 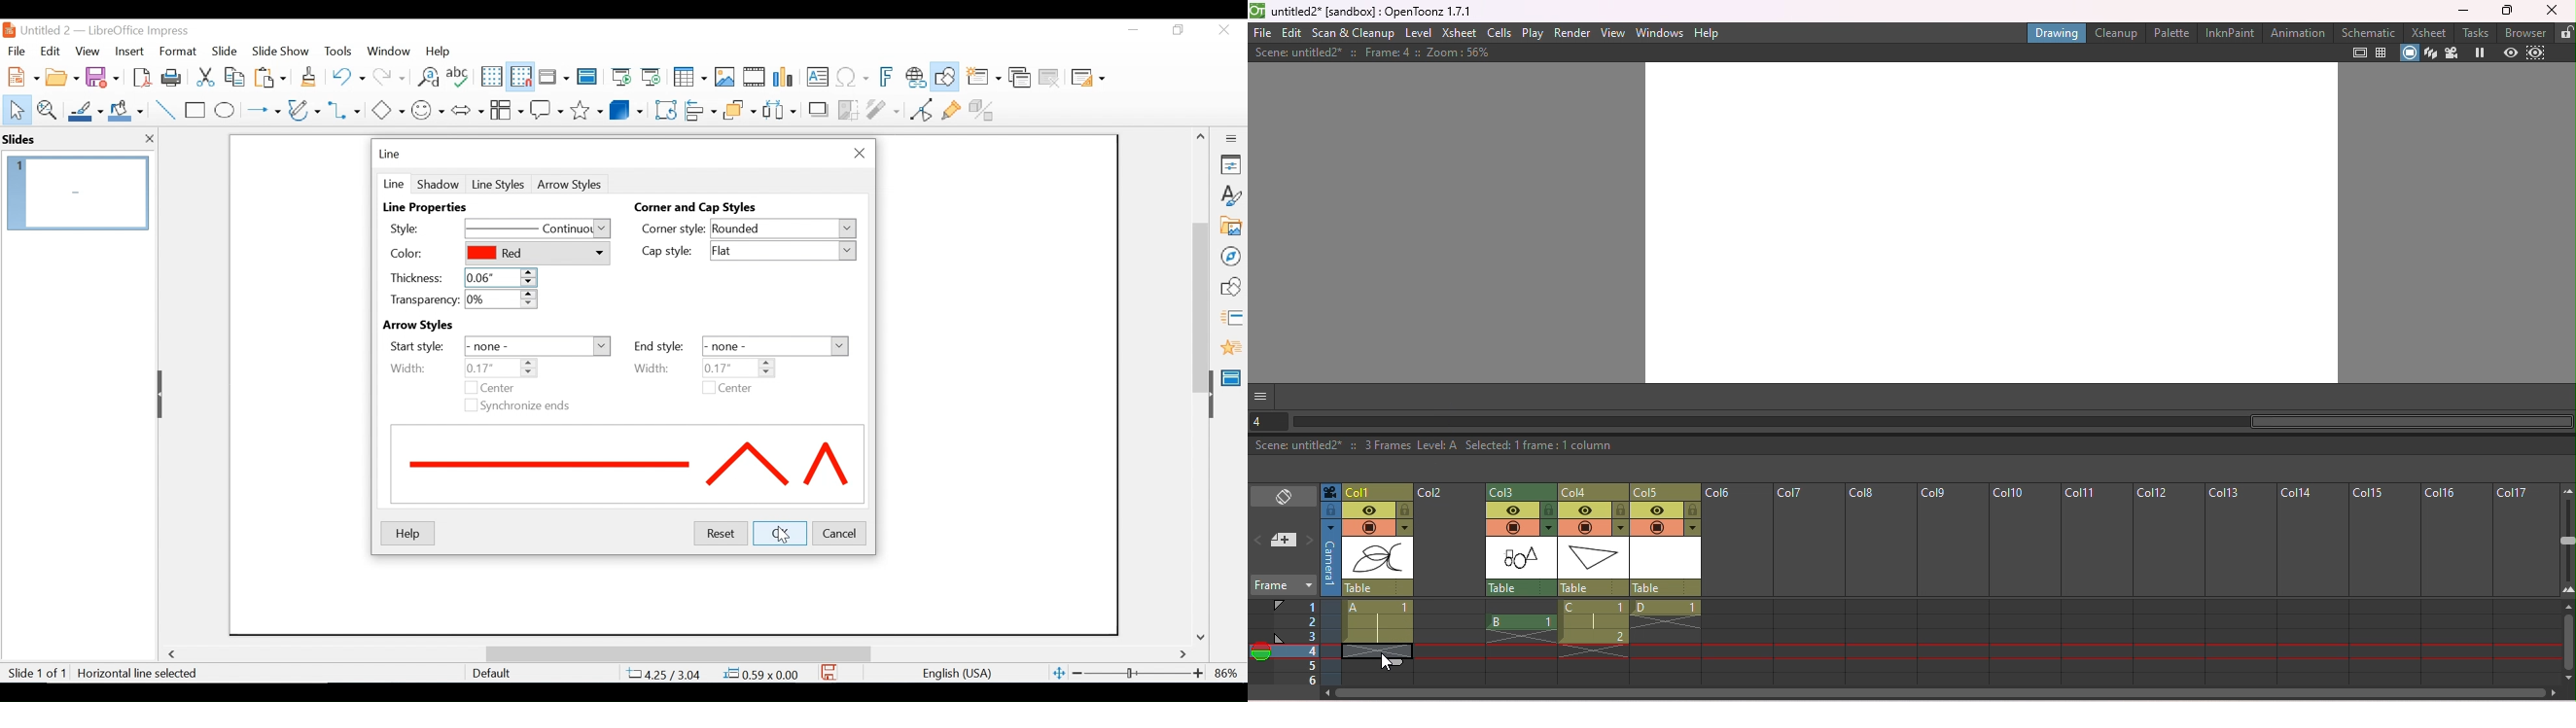 What do you see at coordinates (174, 655) in the screenshot?
I see `Scroll Left` at bounding box center [174, 655].